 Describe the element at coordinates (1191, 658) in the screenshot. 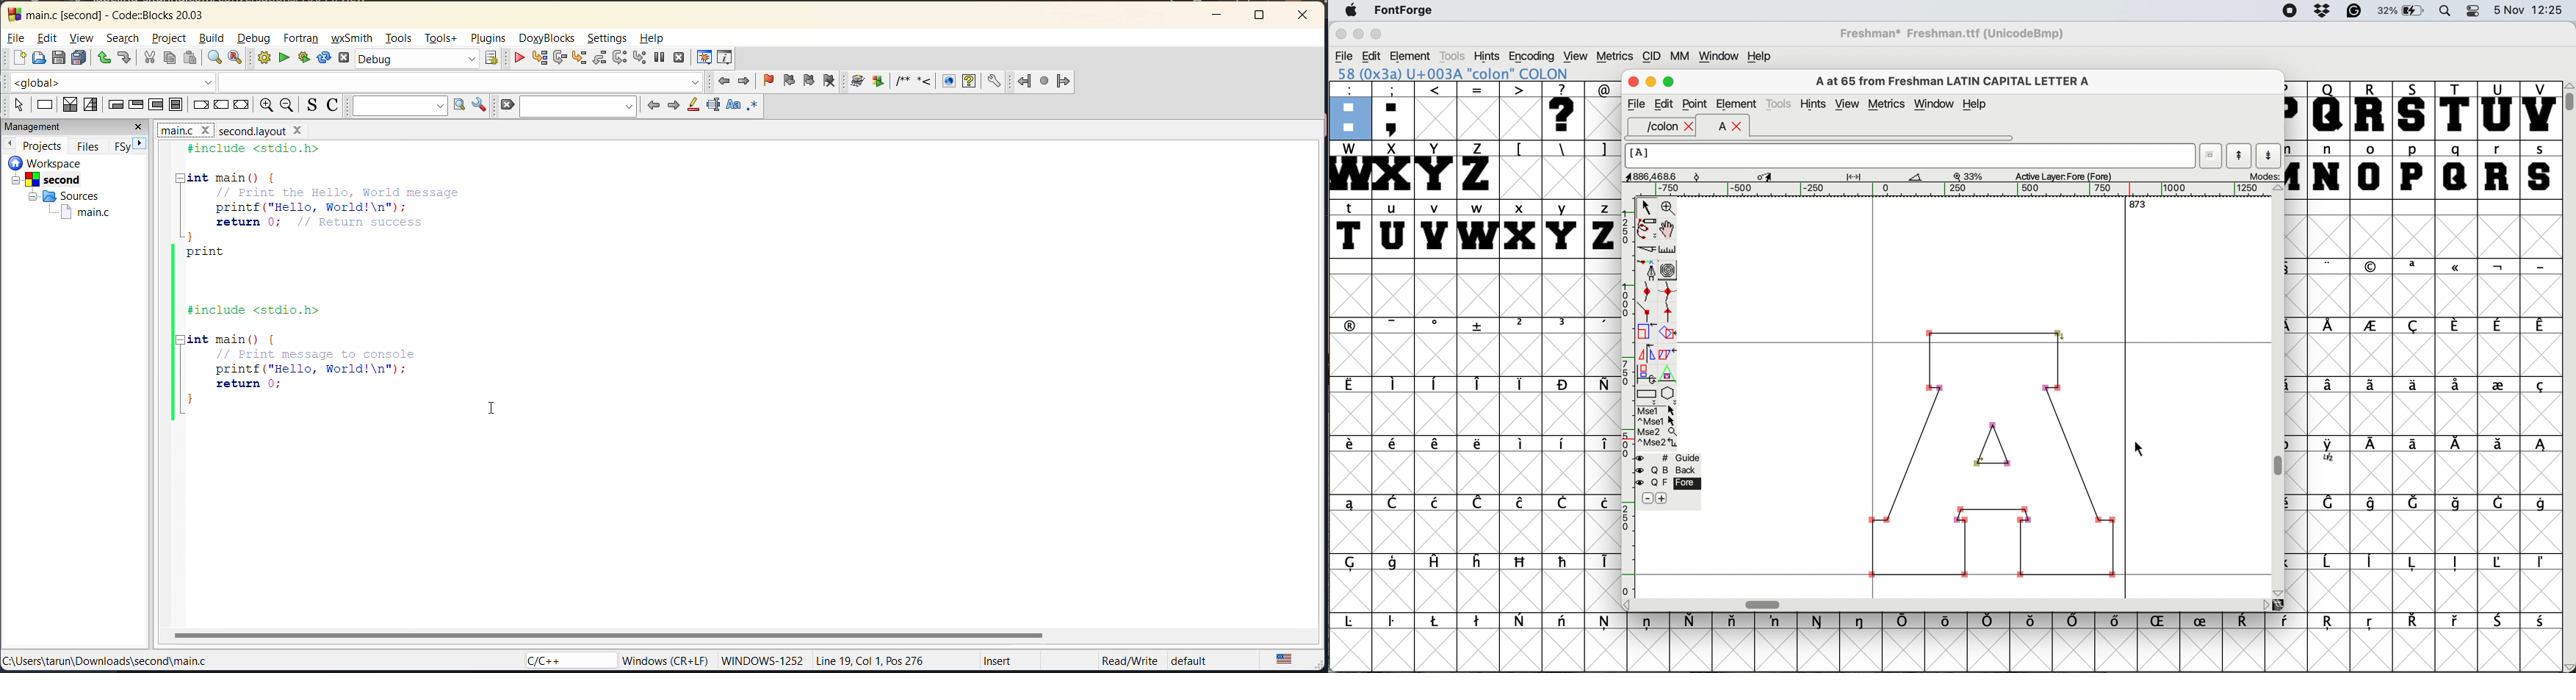

I see `default` at that location.